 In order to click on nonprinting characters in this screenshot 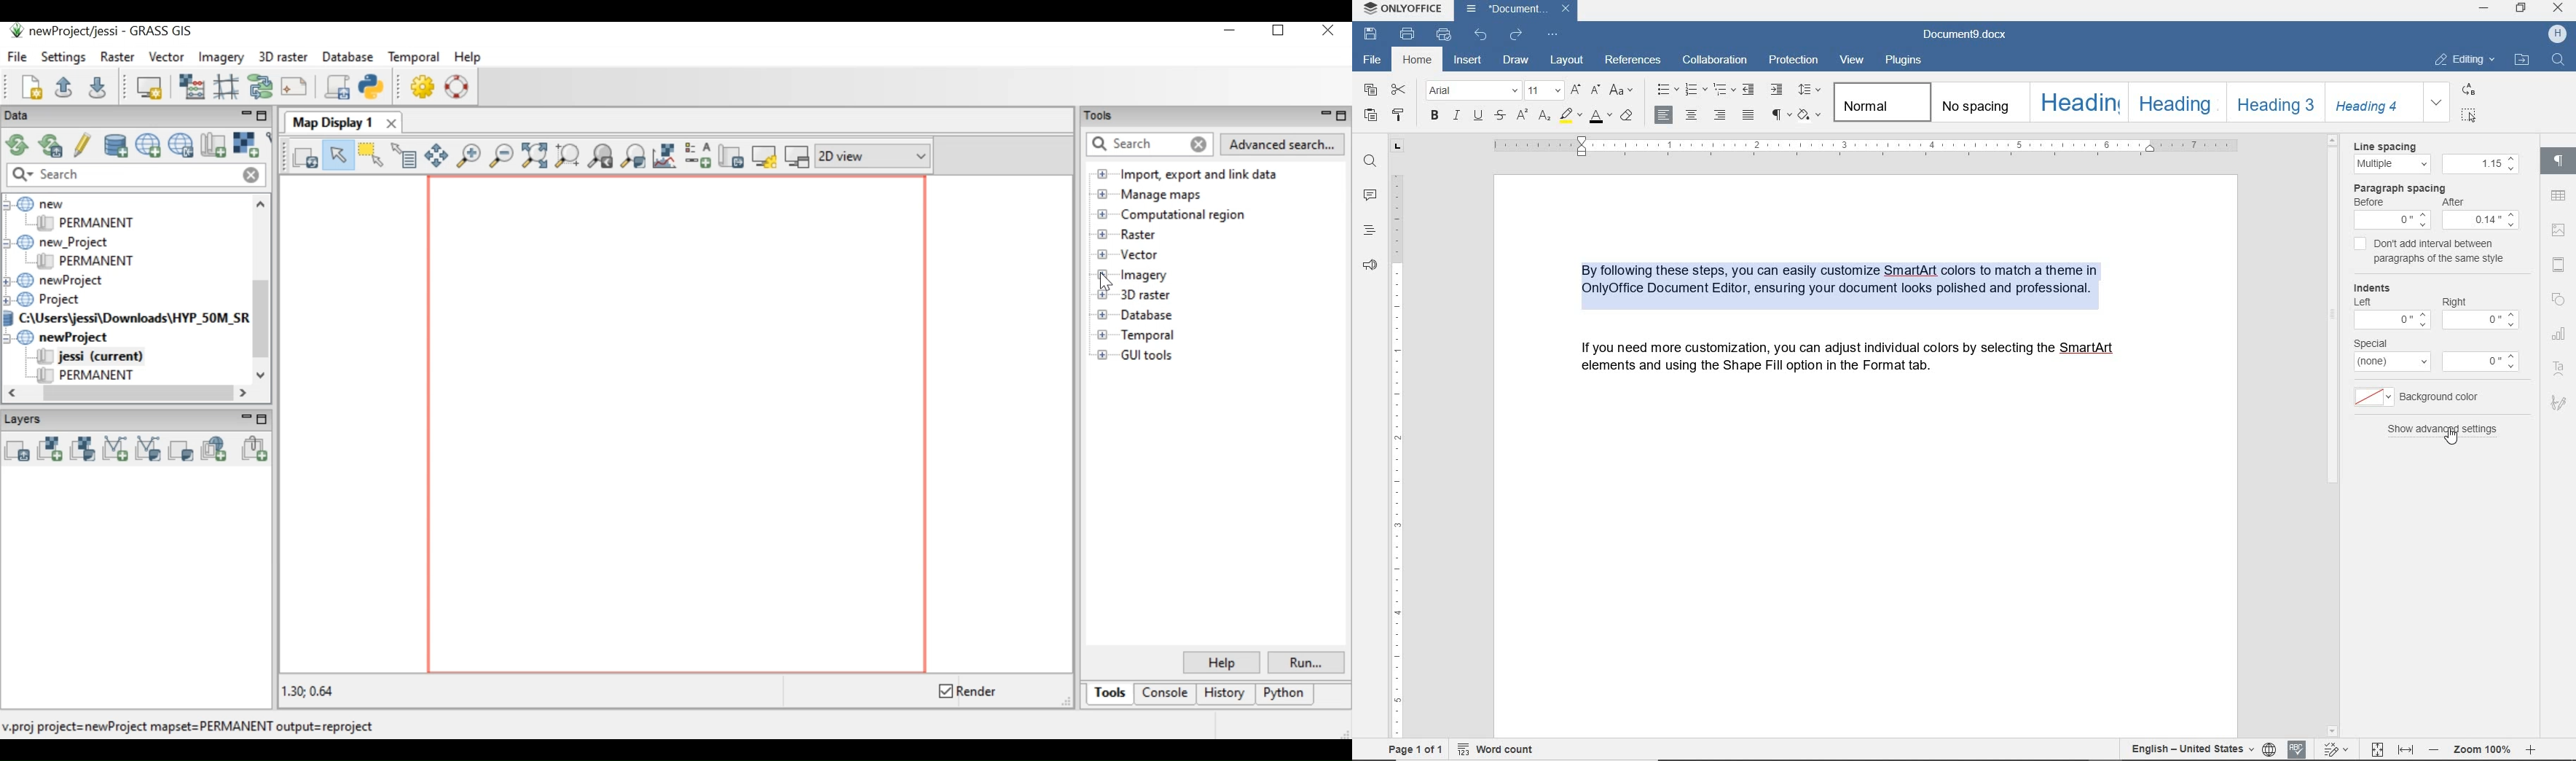, I will do `click(1781, 116)`.